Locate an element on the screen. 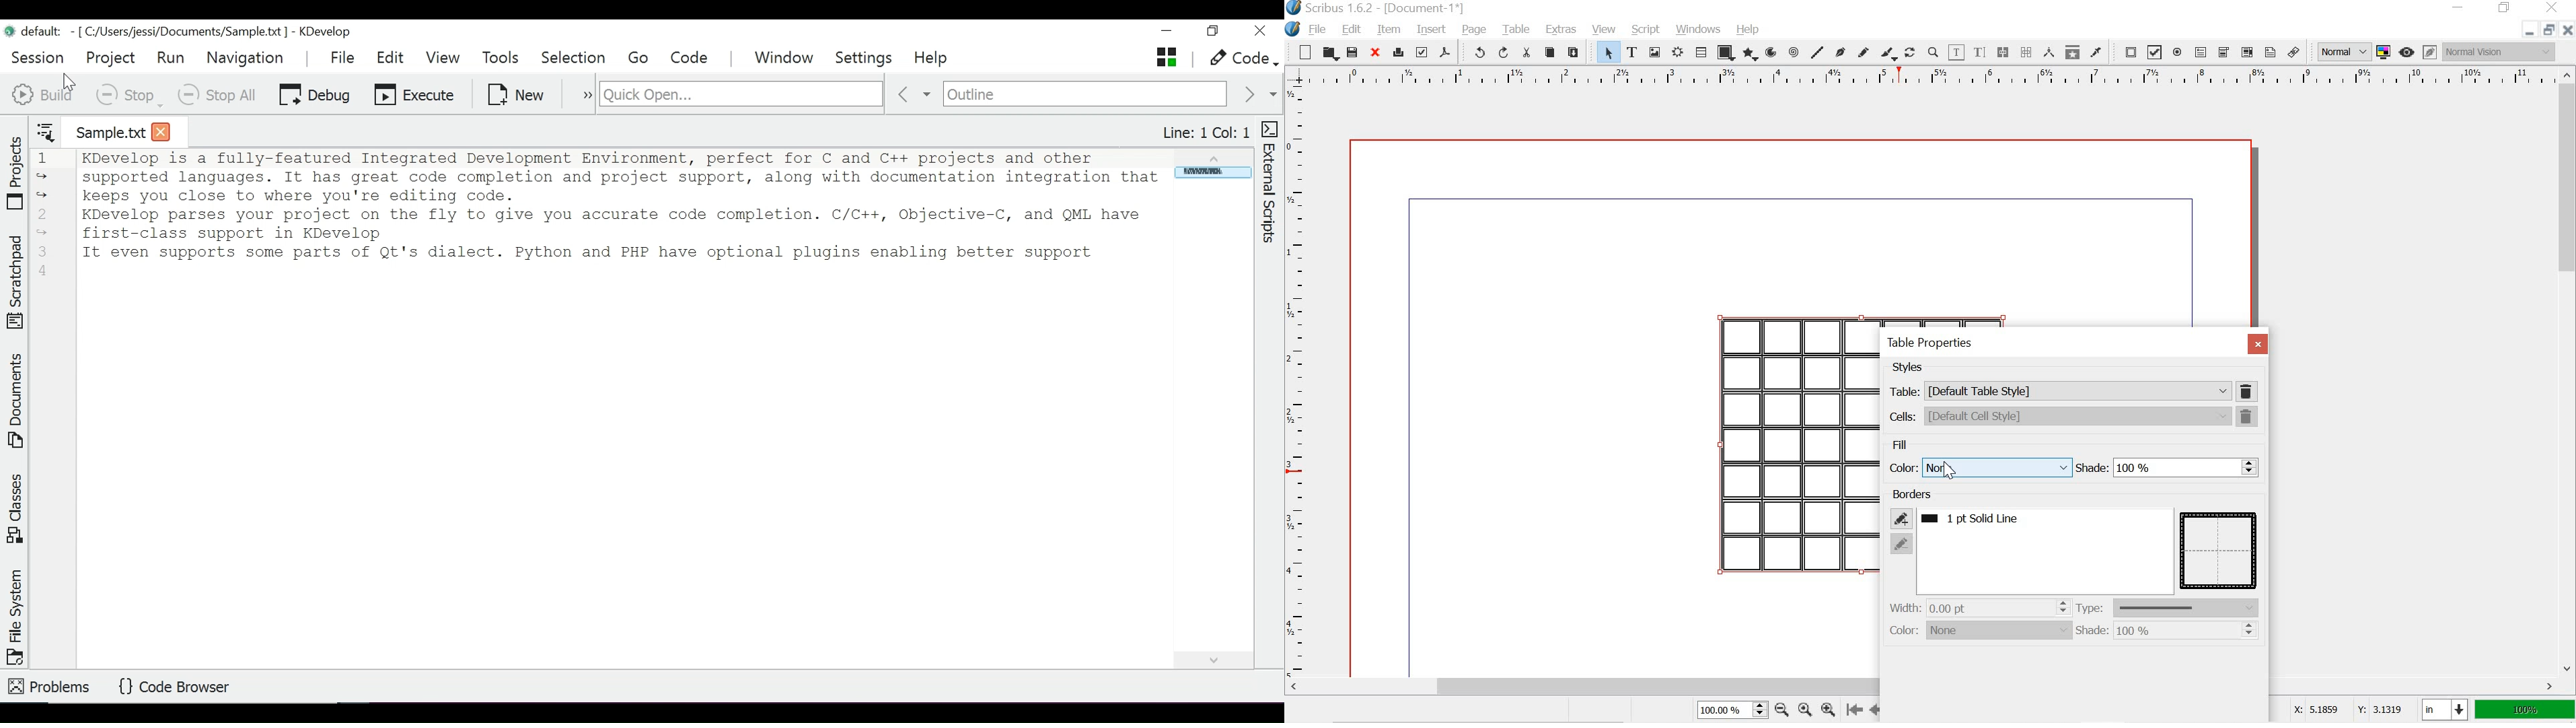  script is located at coordinates (1646, 30).